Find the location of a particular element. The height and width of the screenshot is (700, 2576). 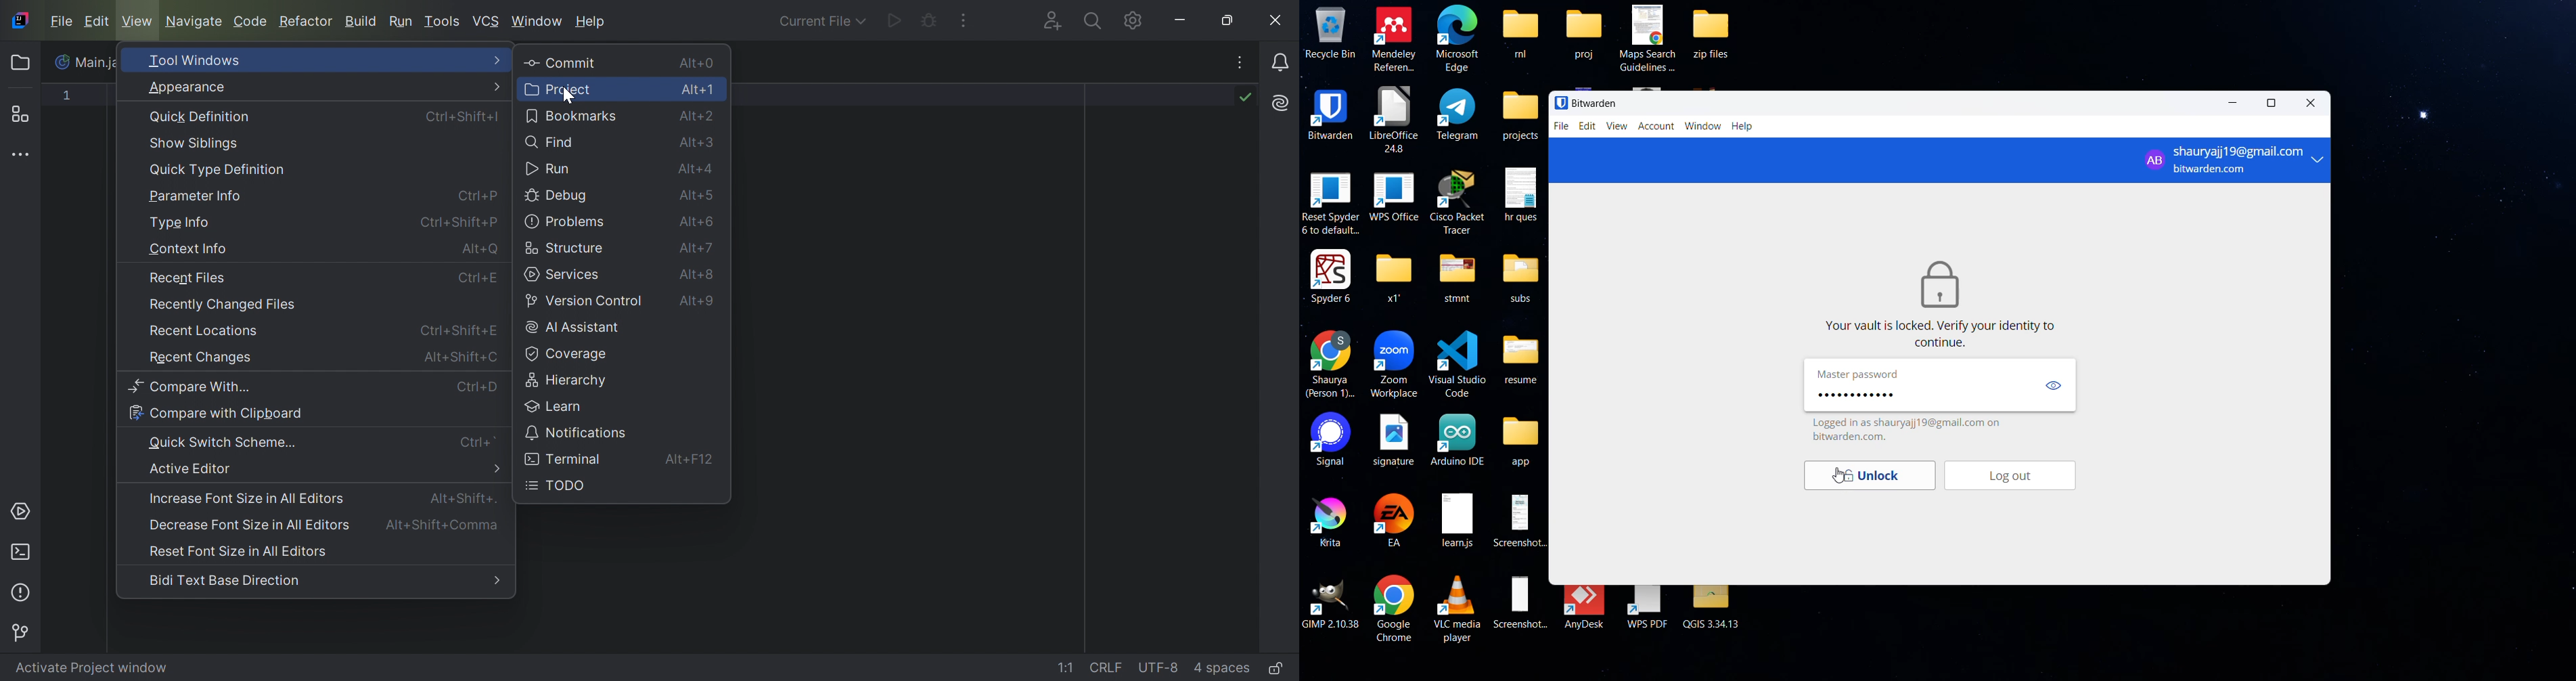

Master password is located at coordinates (1862, 374).